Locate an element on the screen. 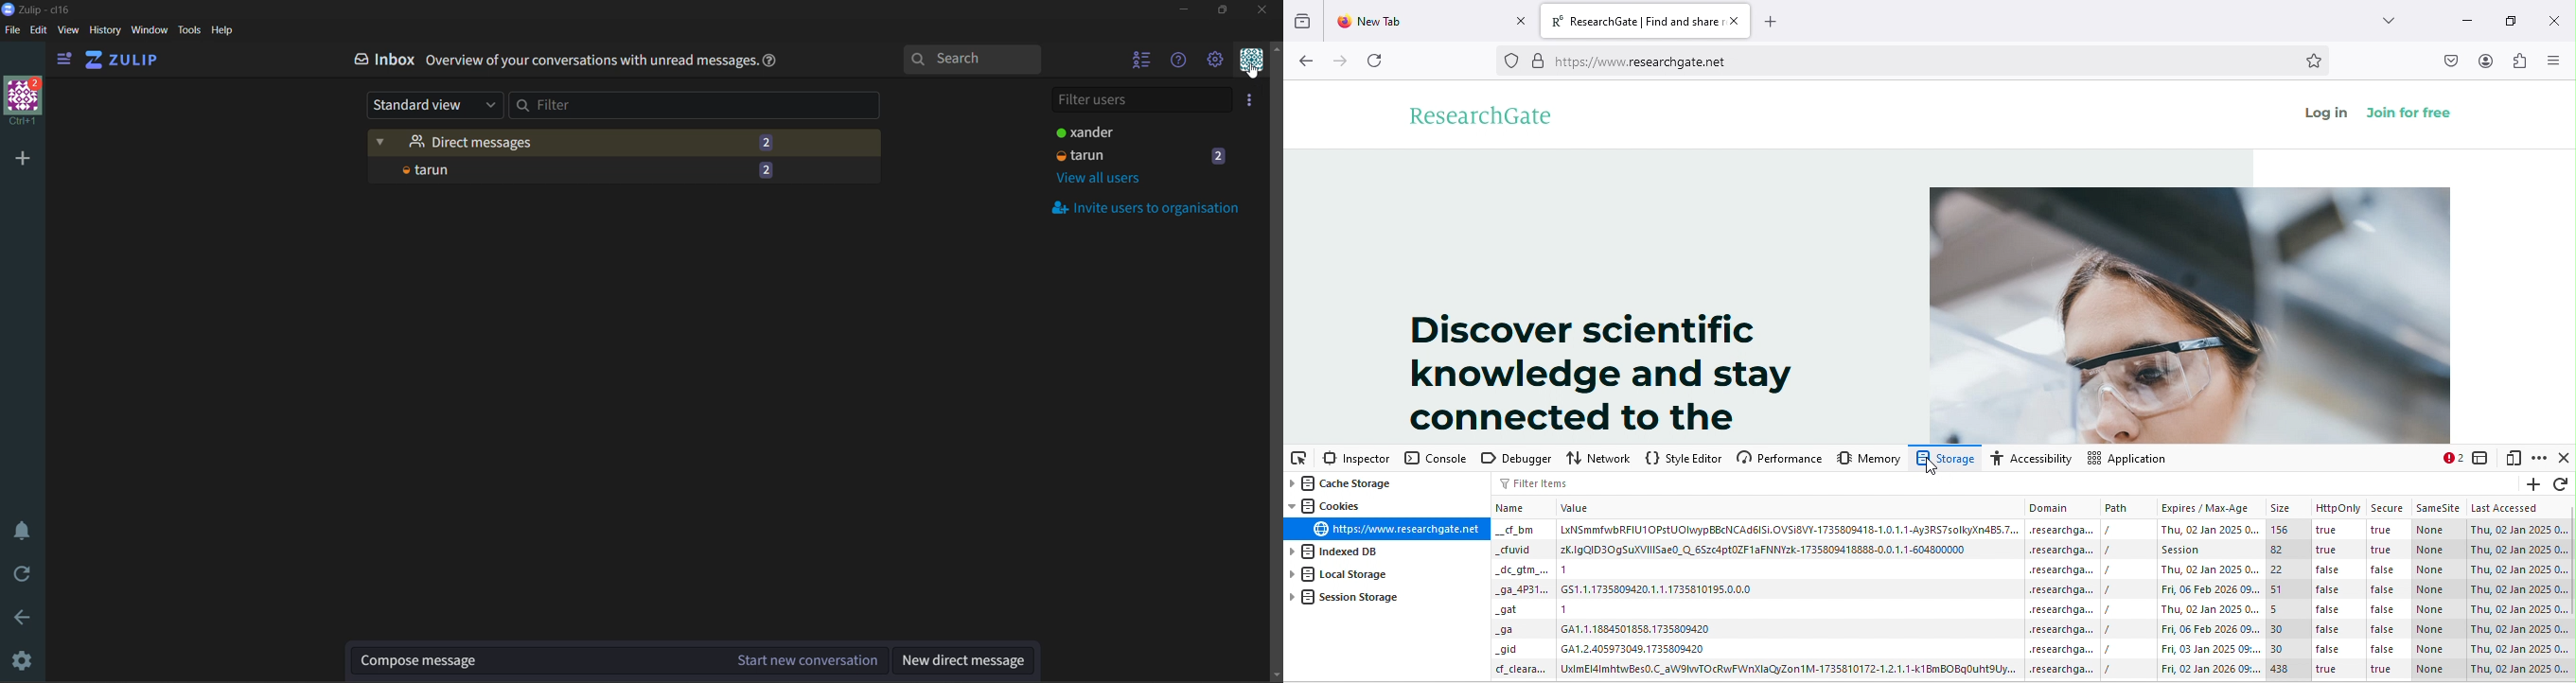 The height and width of the screenshot is (700, 2576). console is located at coordinates (1436, 459).